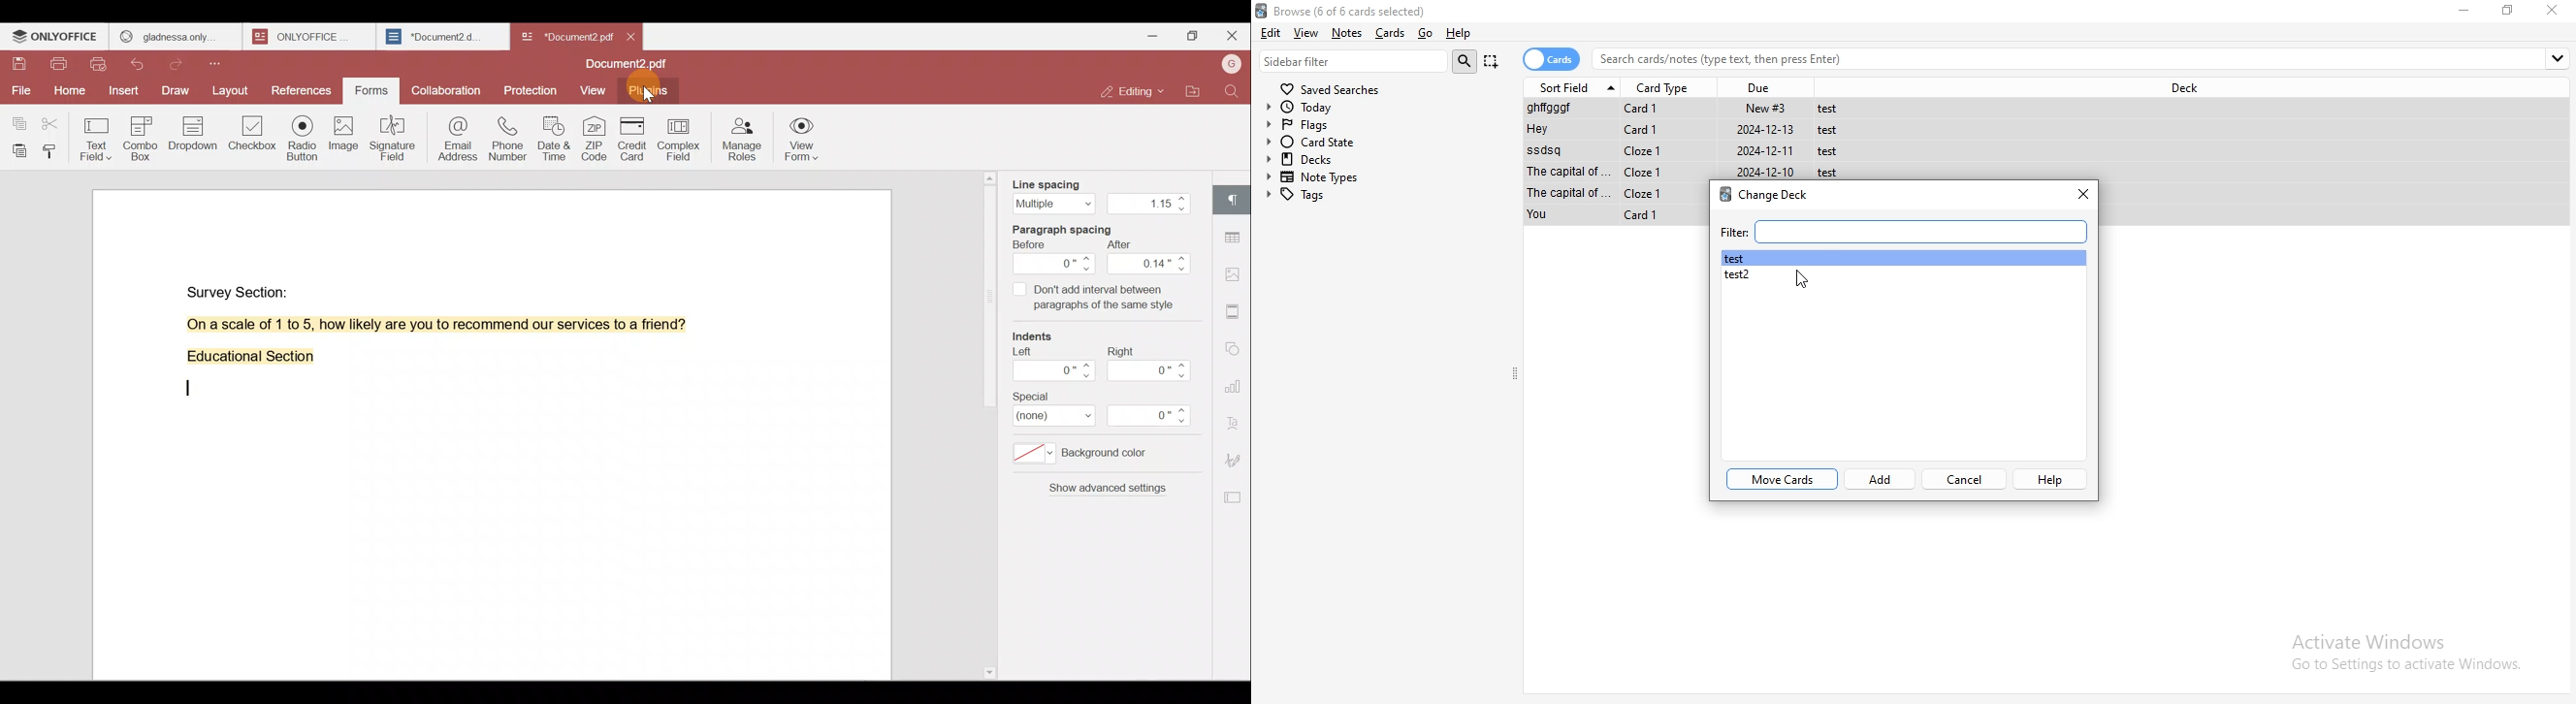  What do you see at coordinates (565, 36) in the screenshot?
I see `Document2.pdf` at bounding box center [565, 36].